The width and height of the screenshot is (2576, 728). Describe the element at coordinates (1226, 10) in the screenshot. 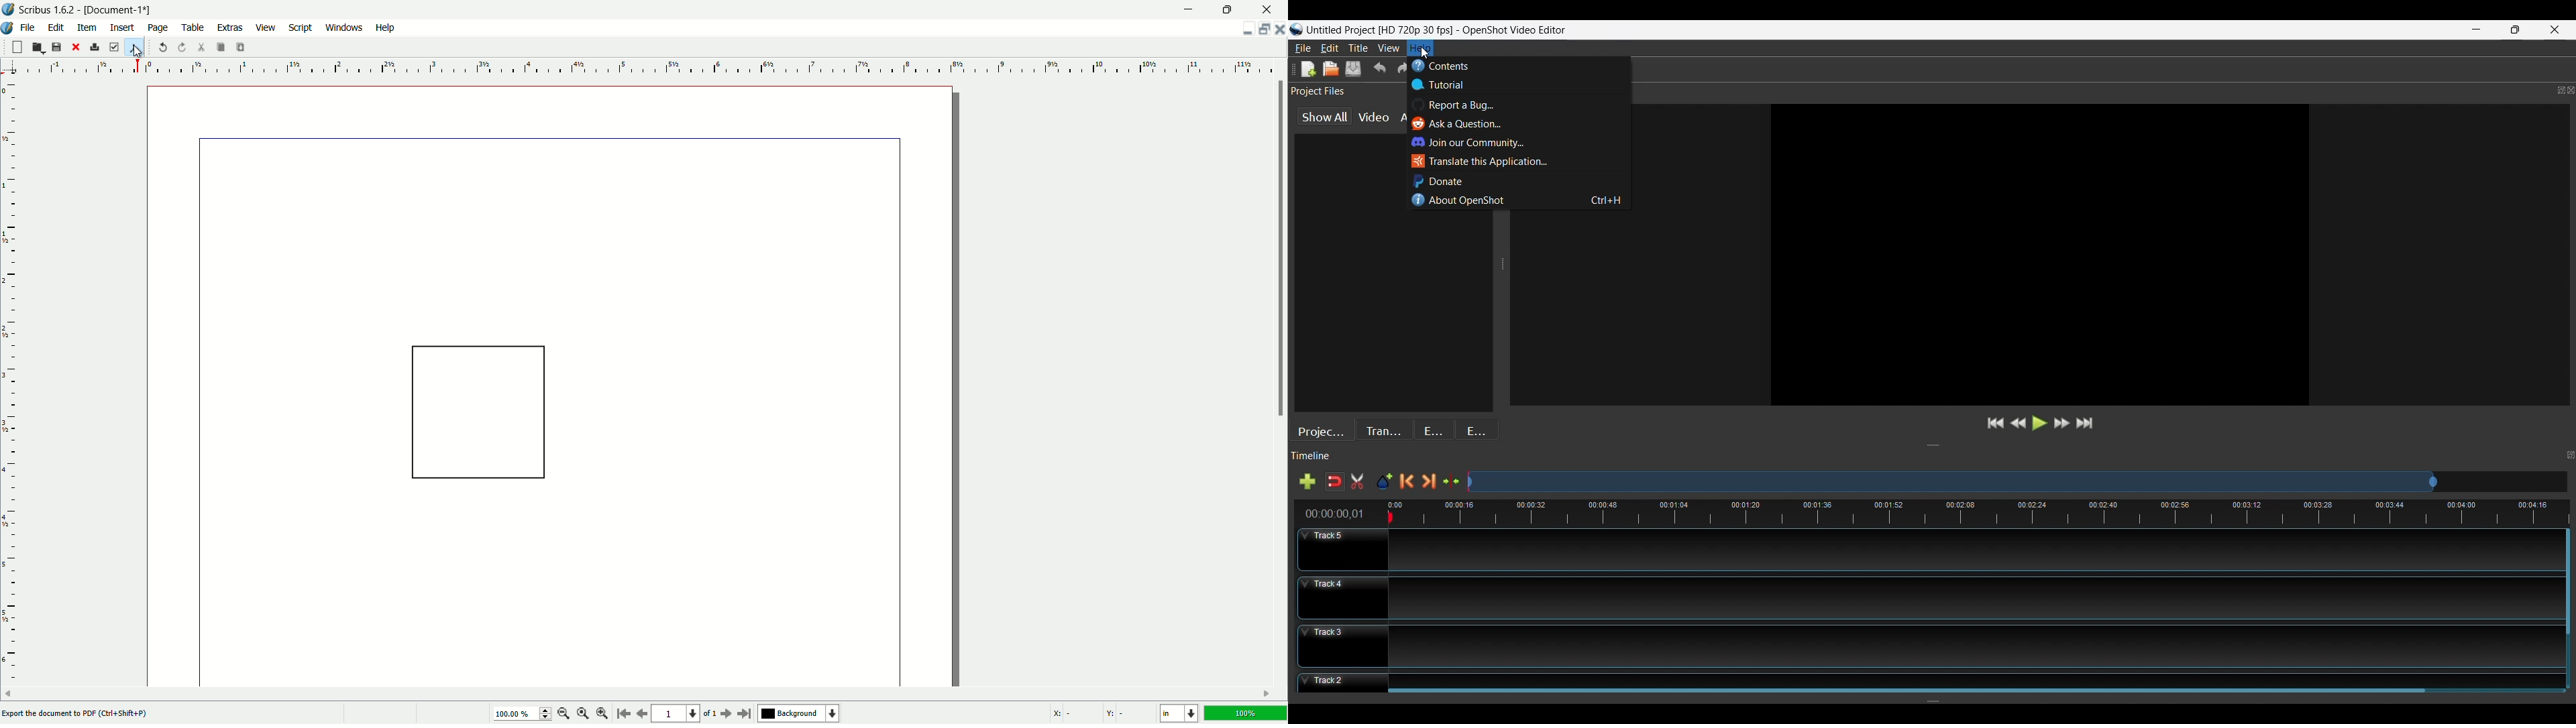

I see `maximize` at that location.